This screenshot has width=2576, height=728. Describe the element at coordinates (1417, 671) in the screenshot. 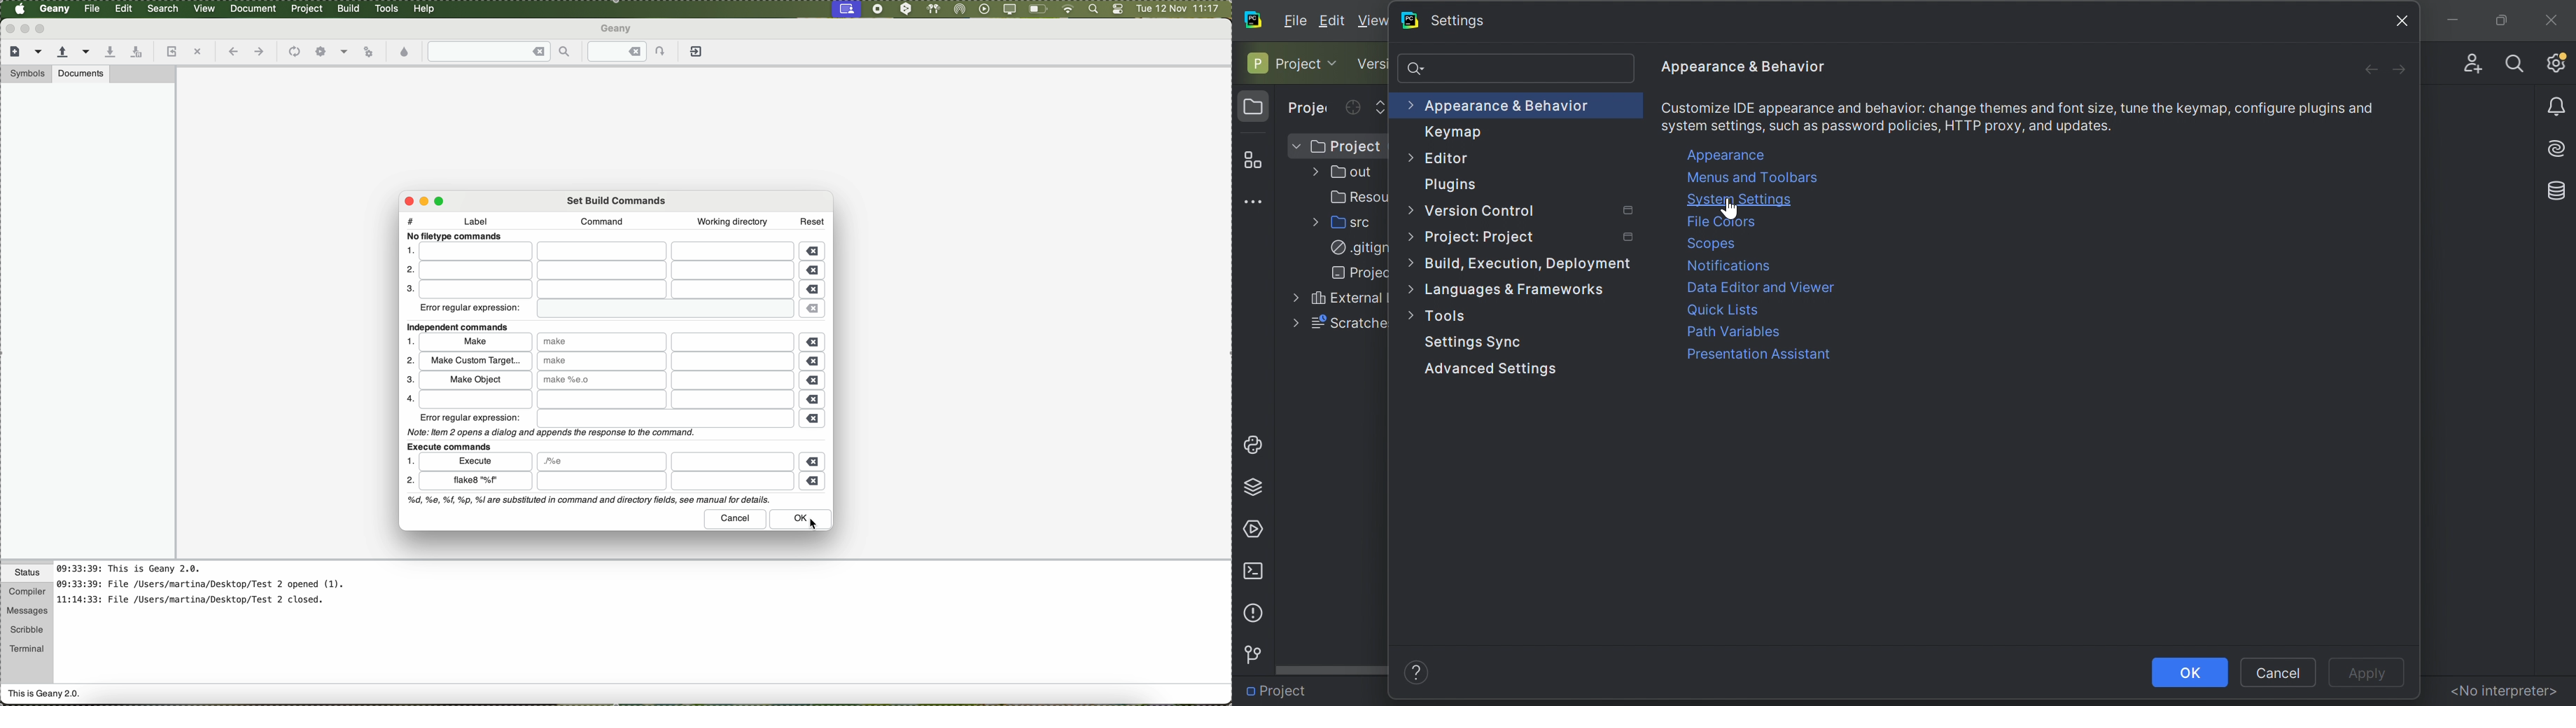

I see `Show help contents` at that location.